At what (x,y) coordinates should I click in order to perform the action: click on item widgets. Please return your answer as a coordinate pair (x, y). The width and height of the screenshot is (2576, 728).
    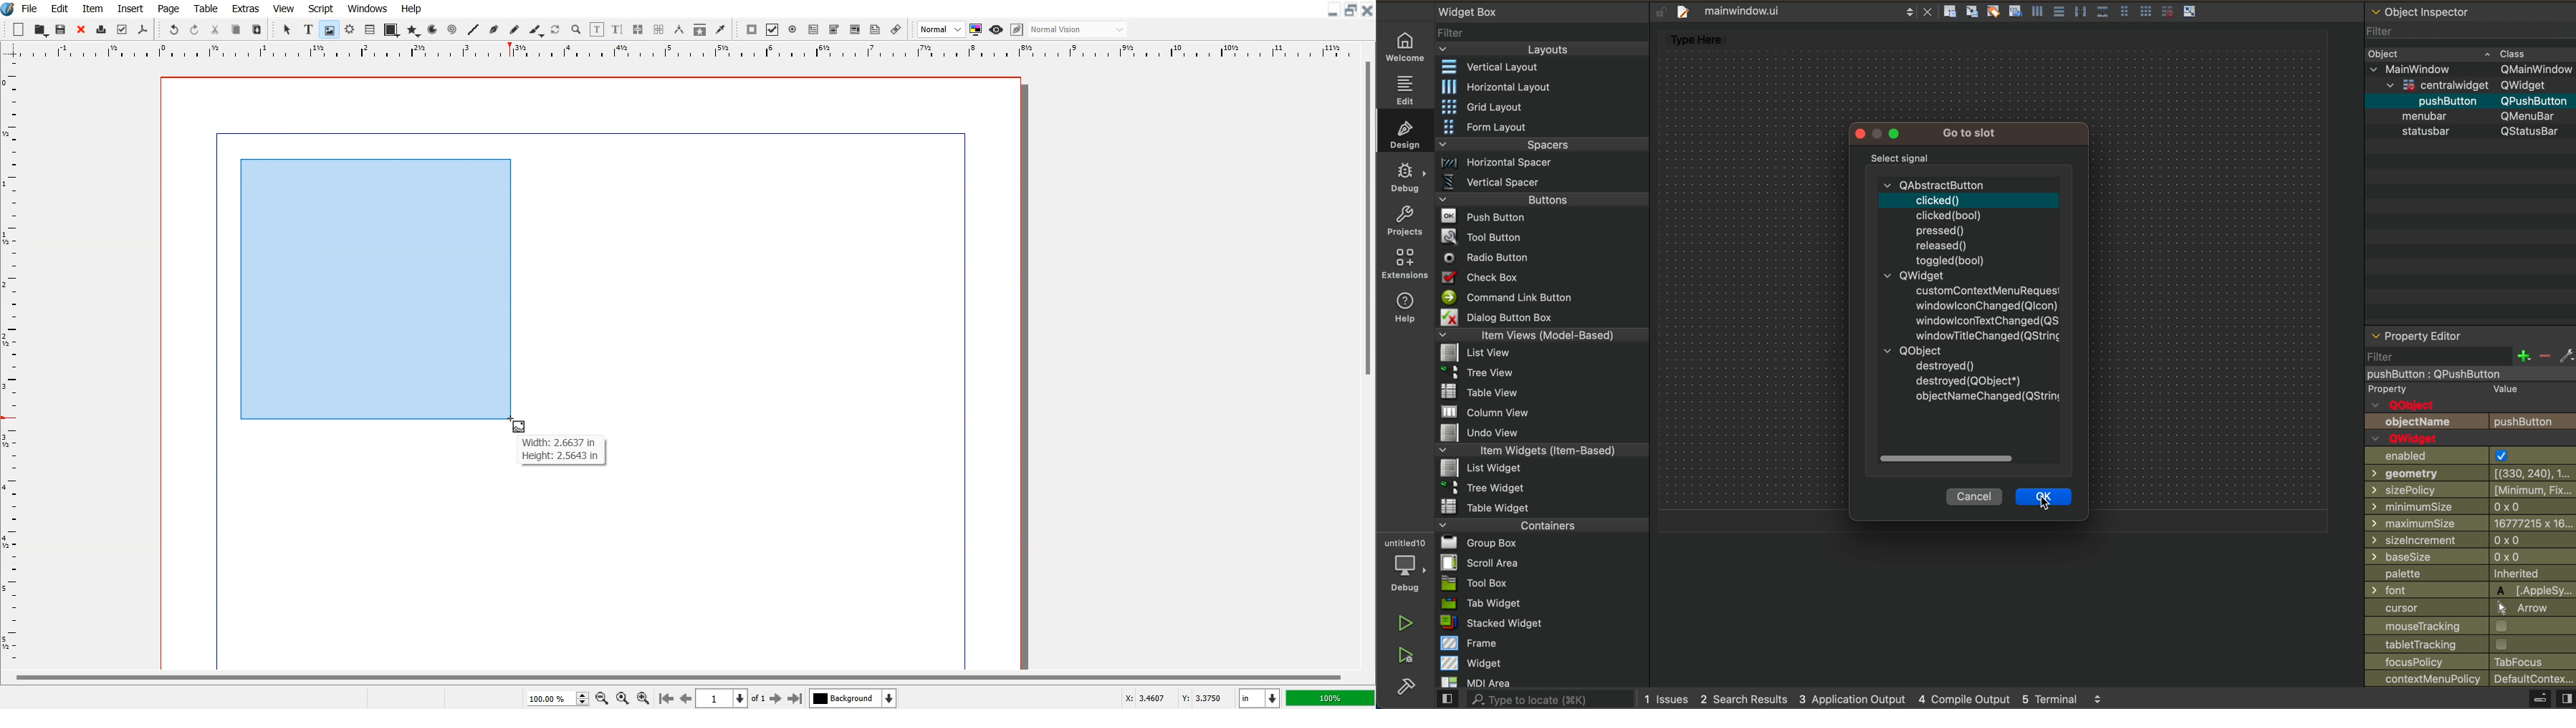
    Looking at the image, I should click on (1540, 451).